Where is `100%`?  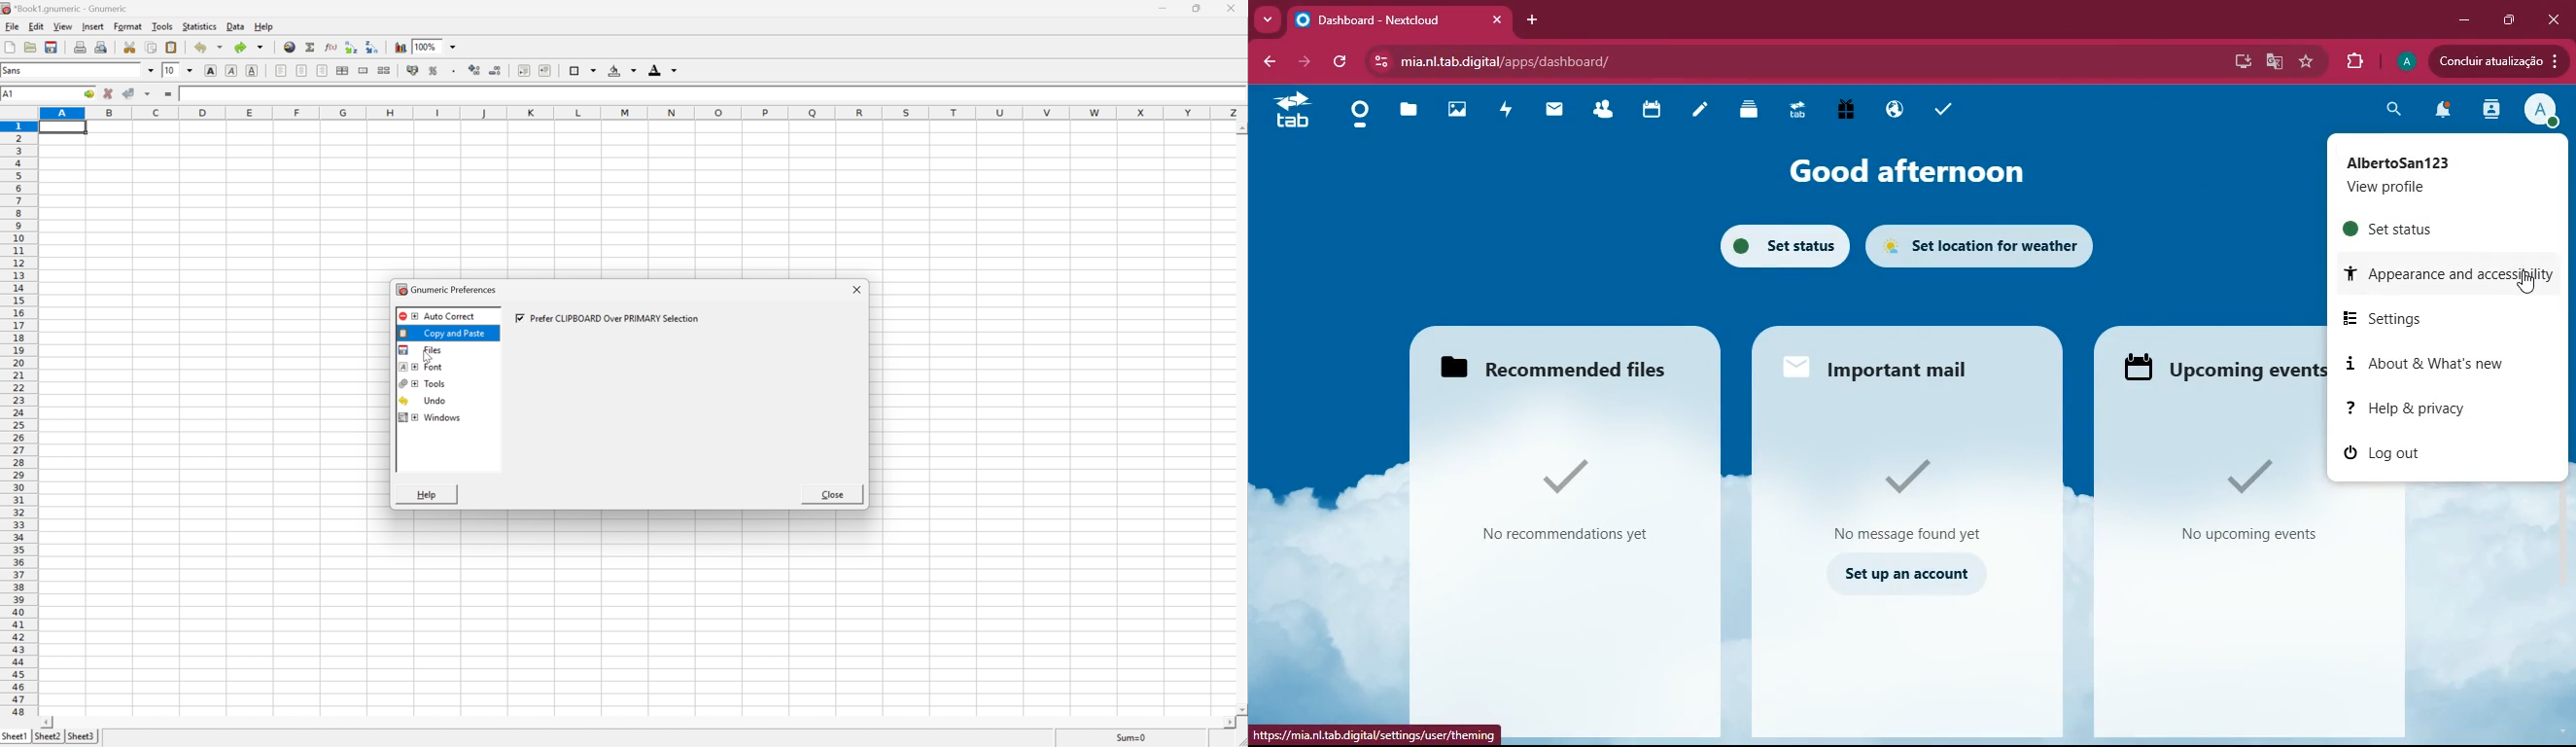 100% is located at coordinates (435, 46).